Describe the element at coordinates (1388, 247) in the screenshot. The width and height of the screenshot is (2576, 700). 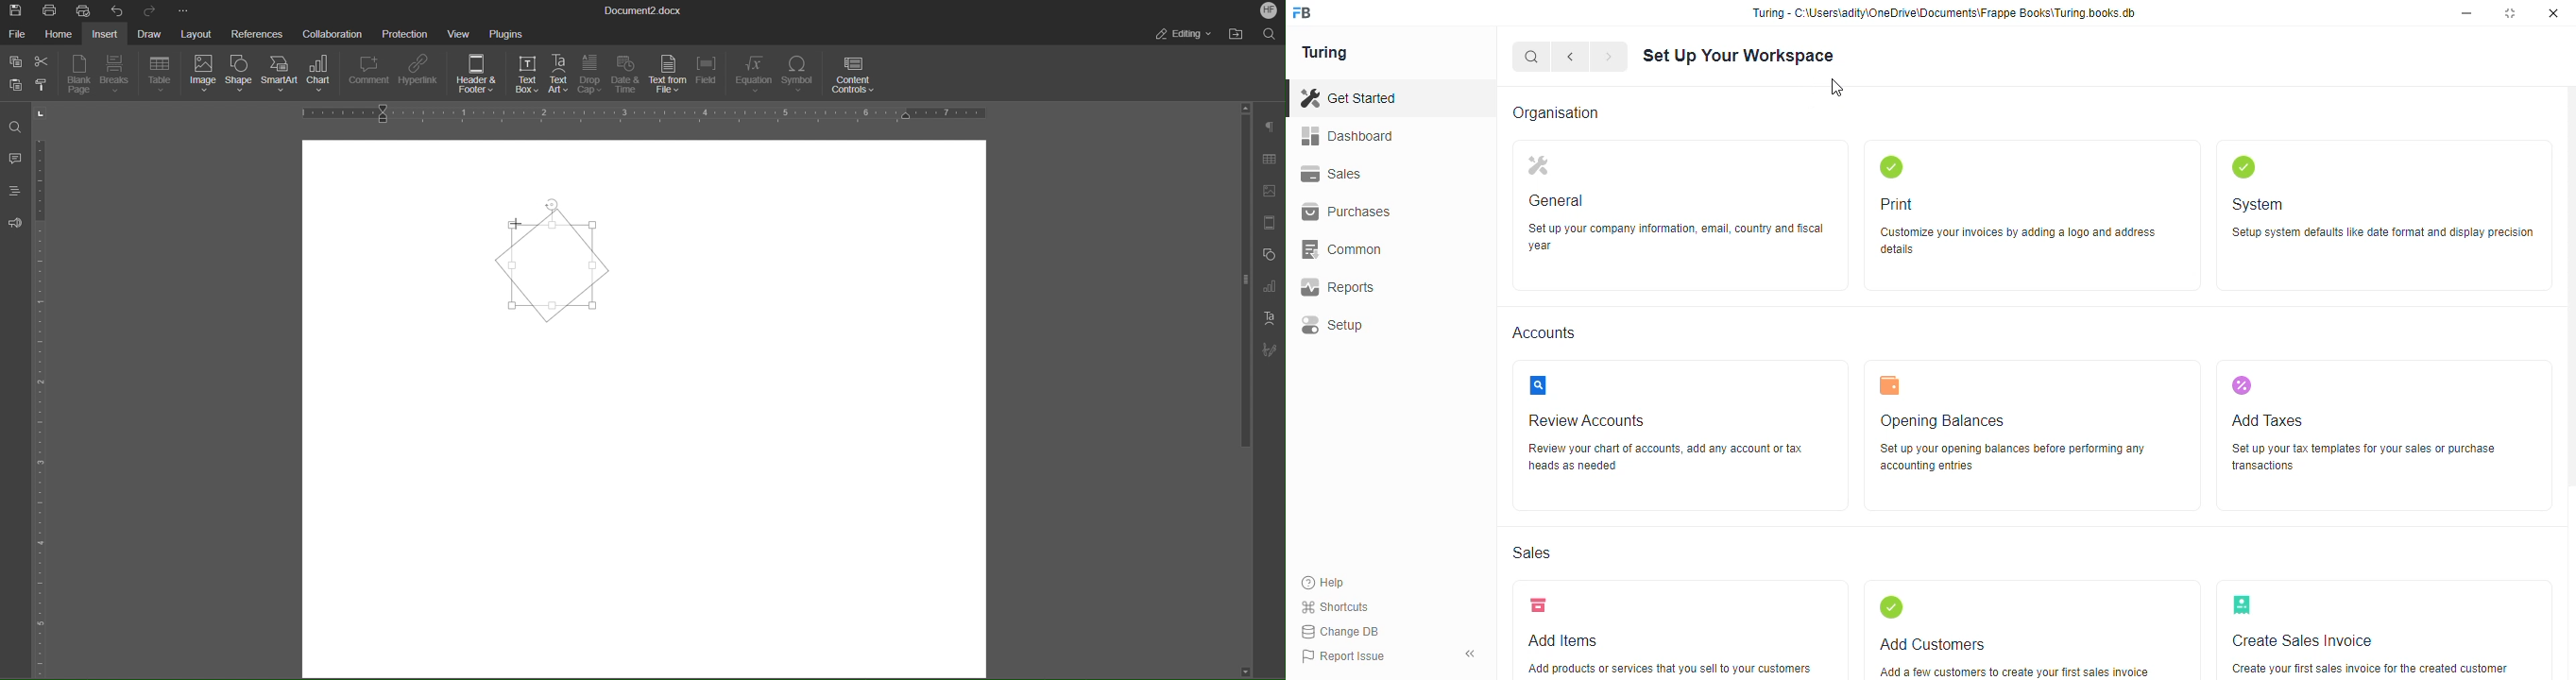
I see `Common` at that location.